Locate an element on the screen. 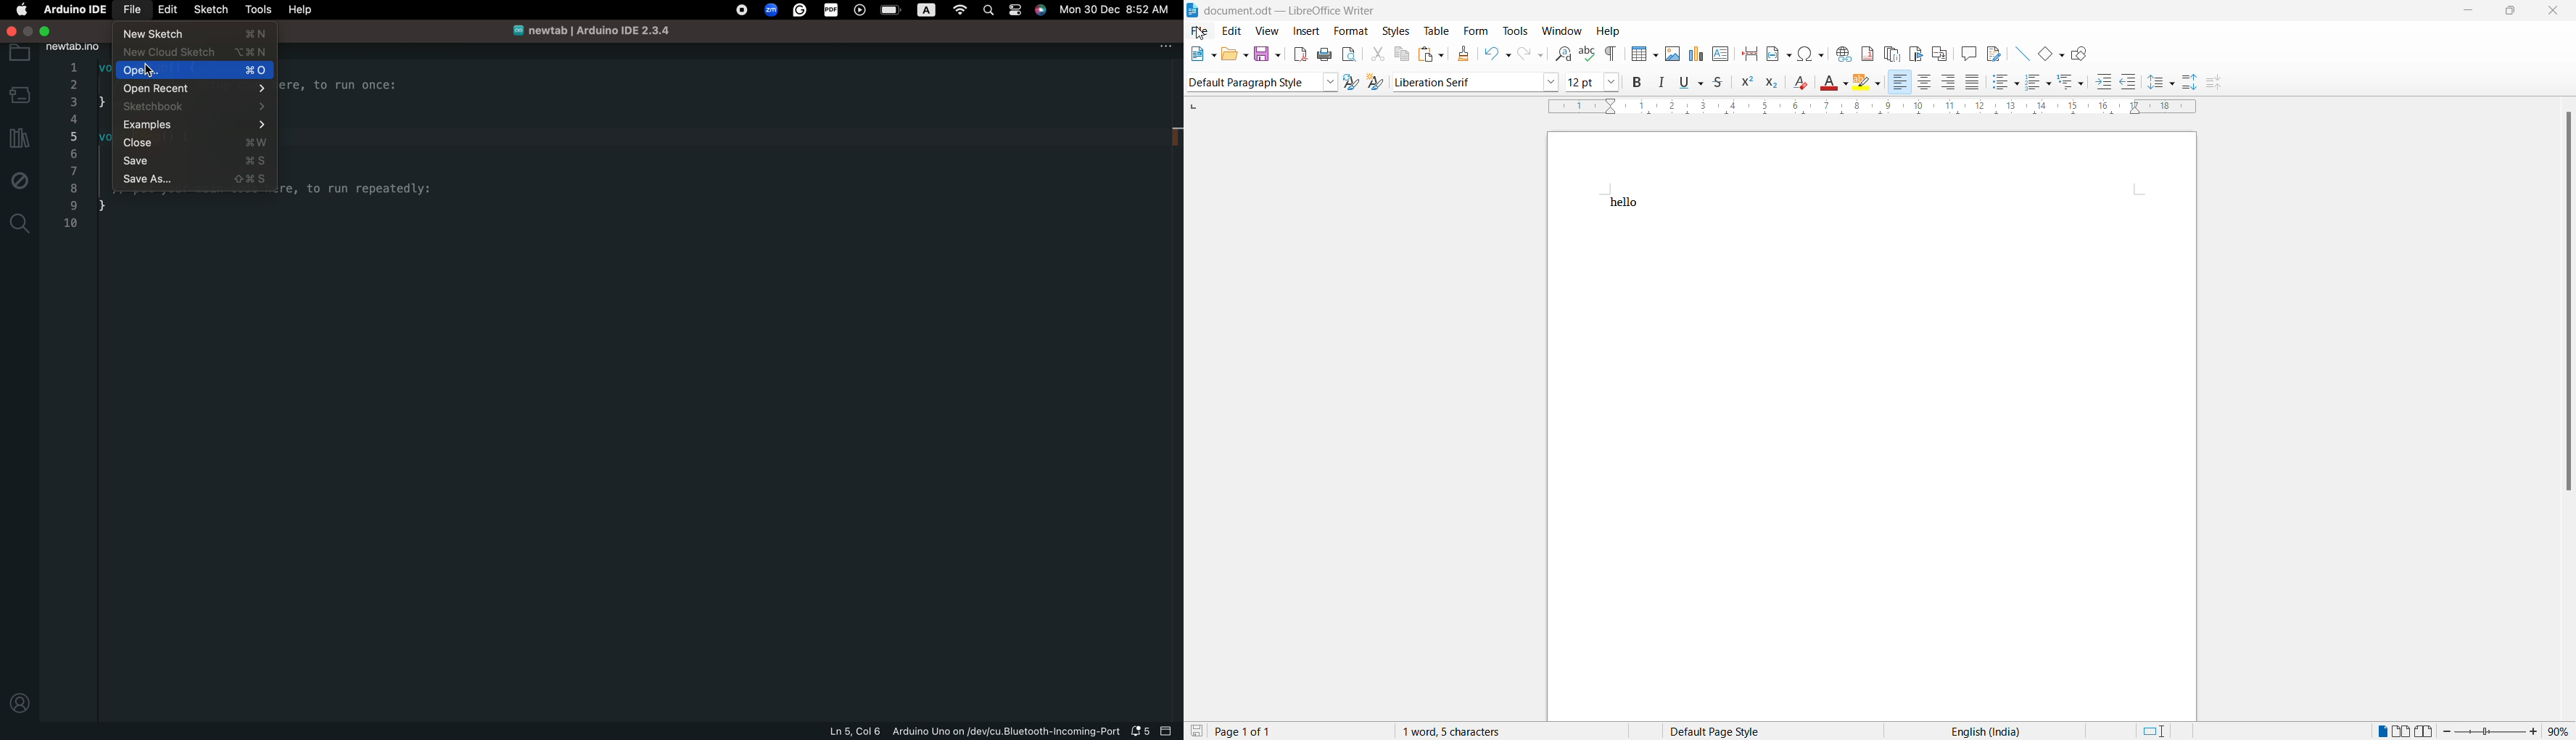 This screenshot has height=756, width=2576. Strike through is located at coordinates (1717, 85).